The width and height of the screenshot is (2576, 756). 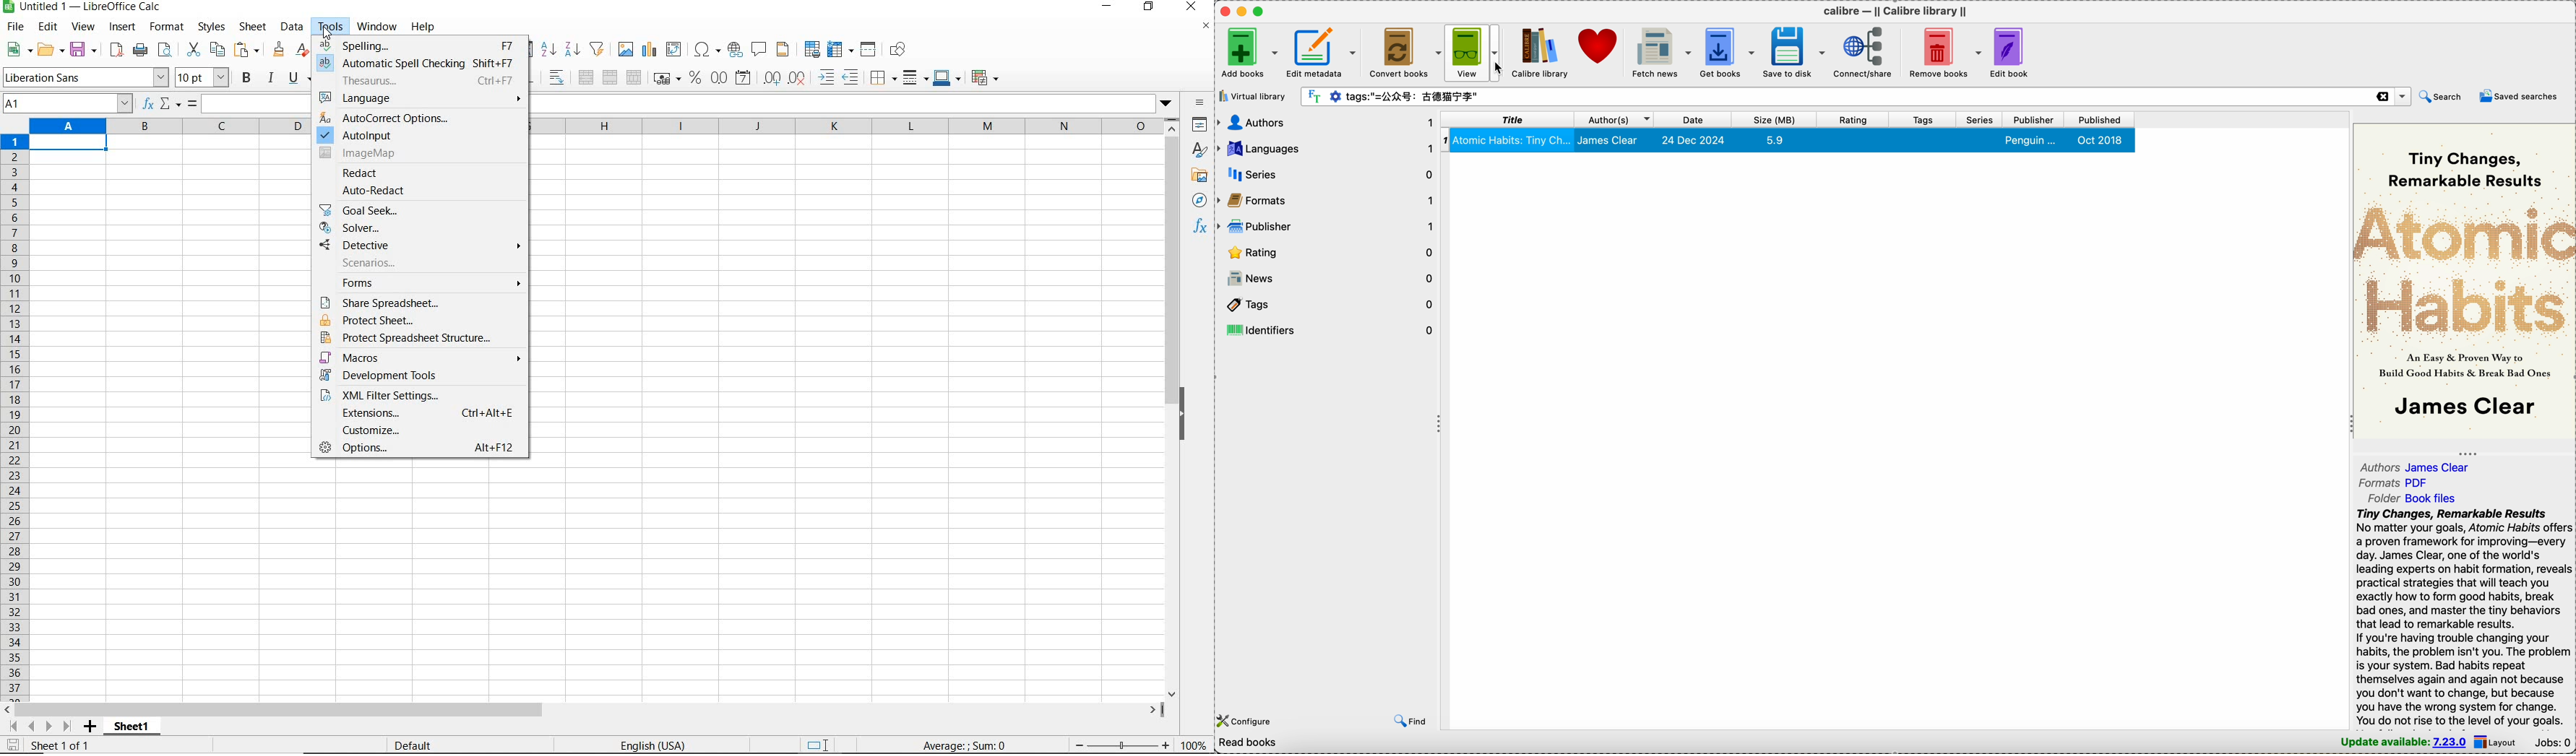 What do you see at coordinates (421, 99) in the screenshot?
I see `language` at bounding box center [421, 99].